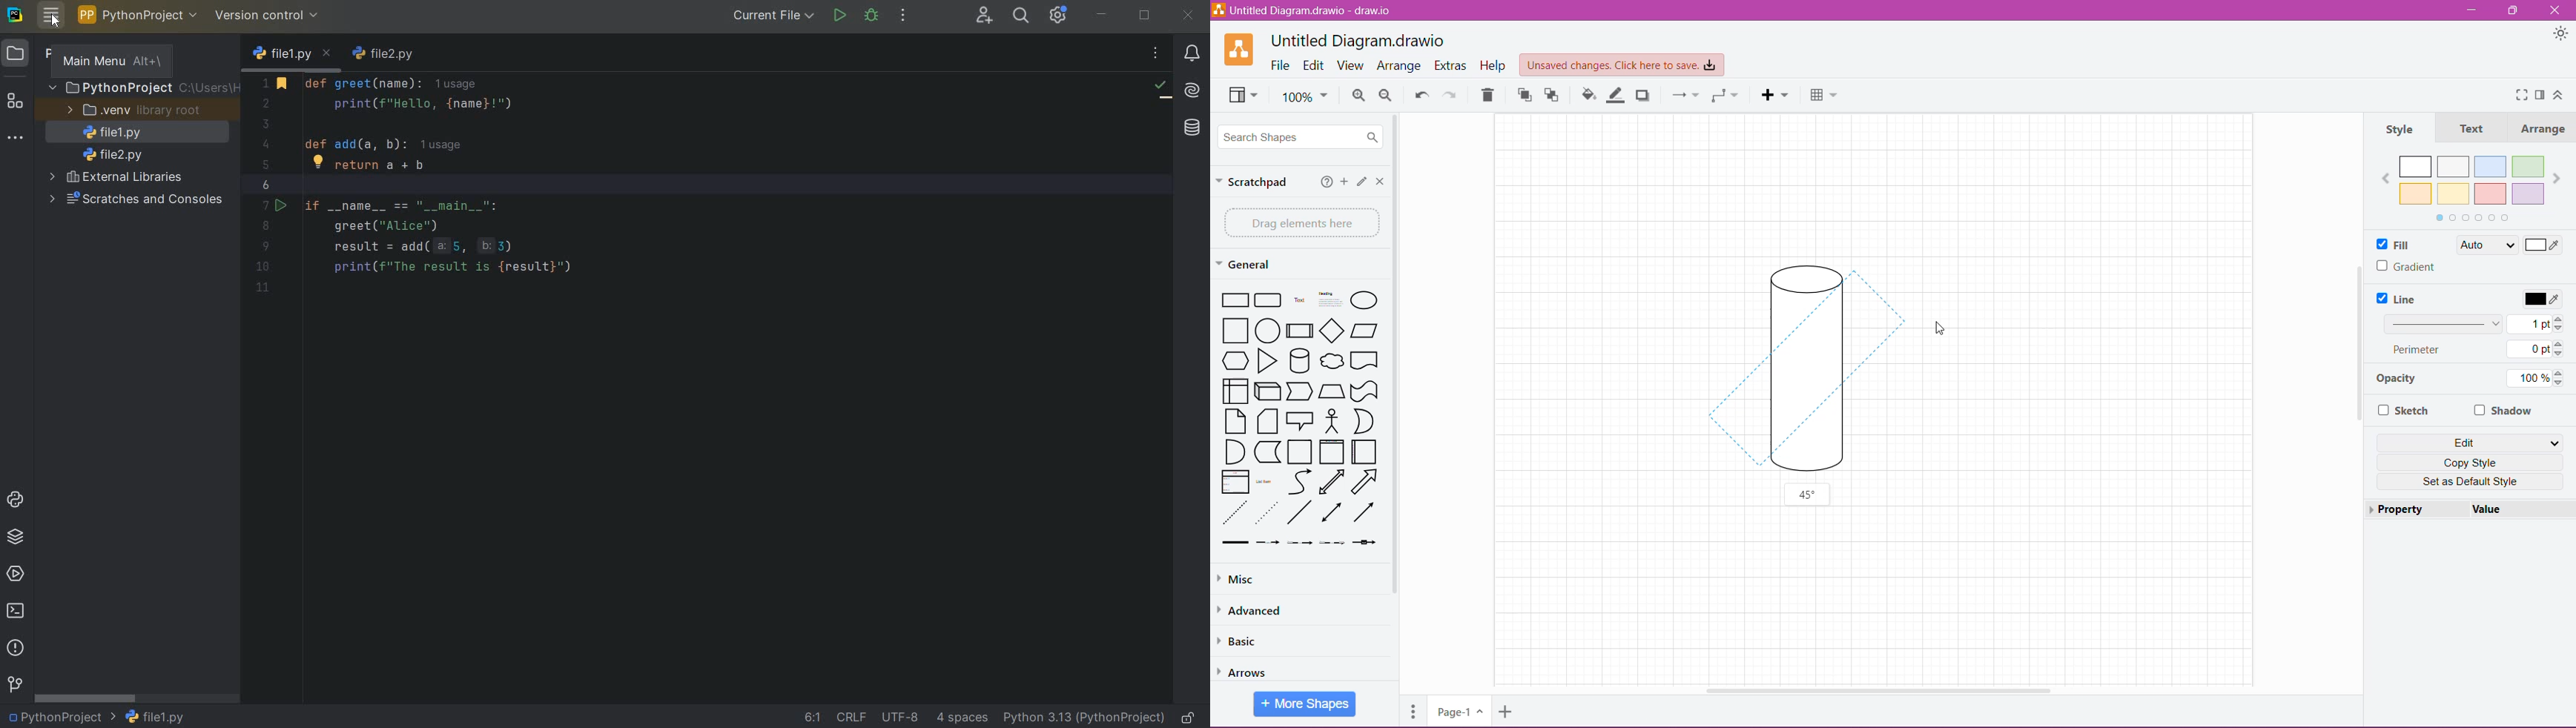 This screenshot has height=728, width=2576. I want to click on Copy Style, so click(2474, 462).